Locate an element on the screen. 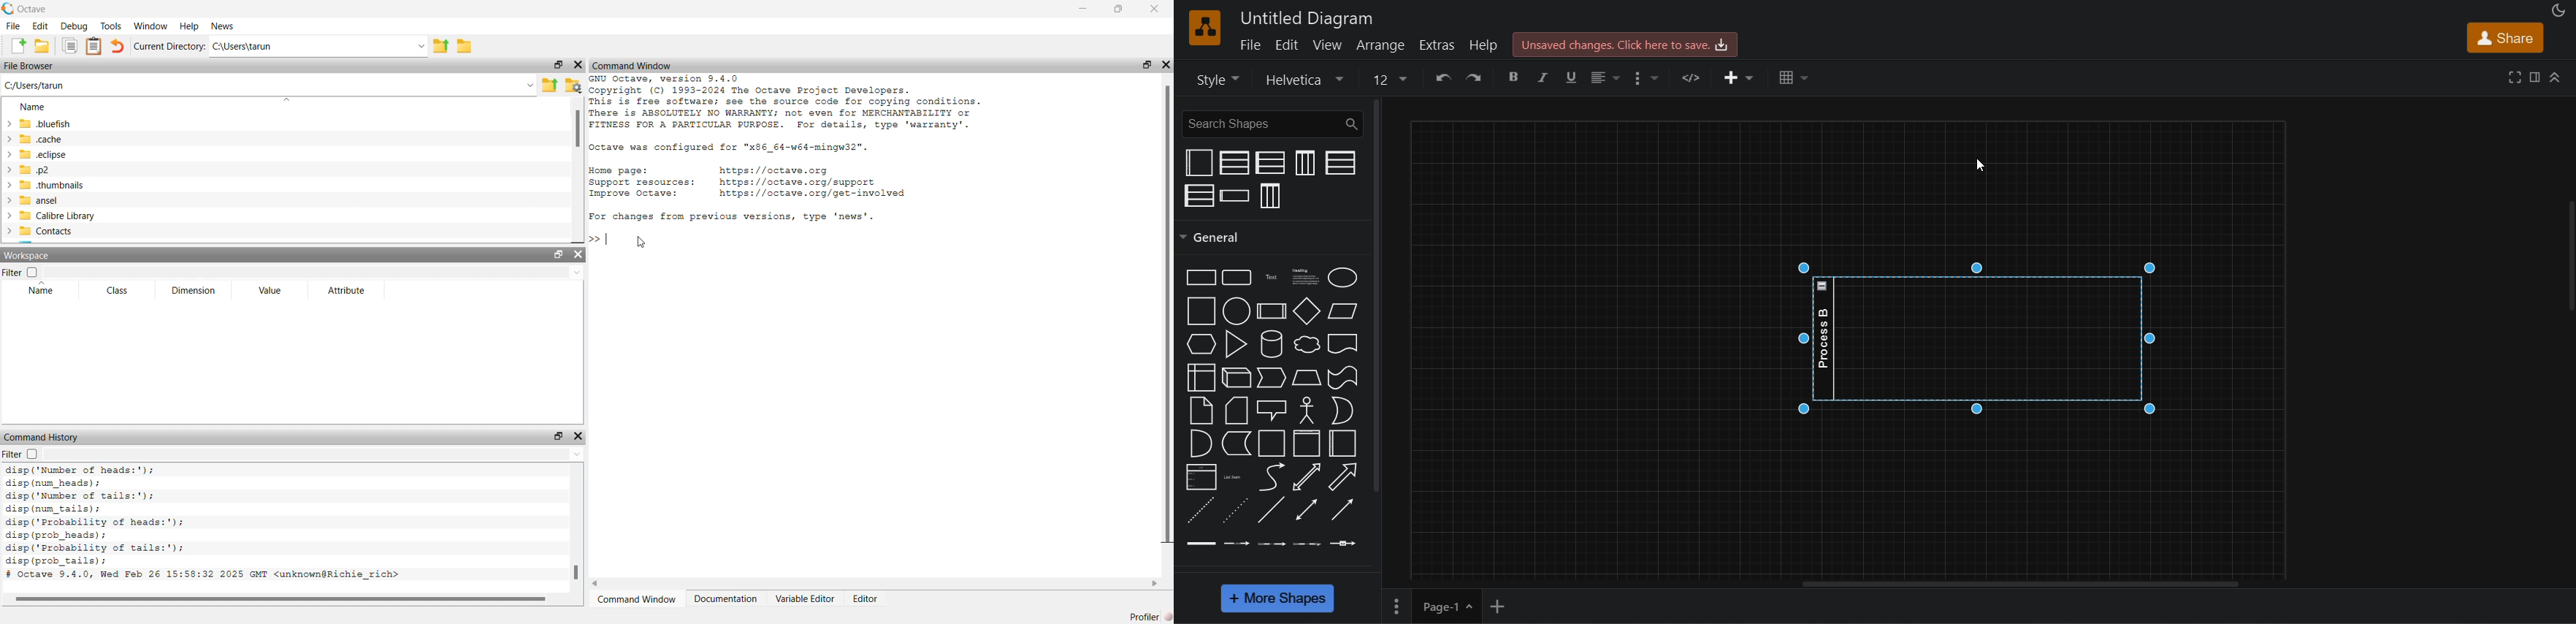 The image size is (2576, 644). .eclipse is located at coordinates (43, 154).